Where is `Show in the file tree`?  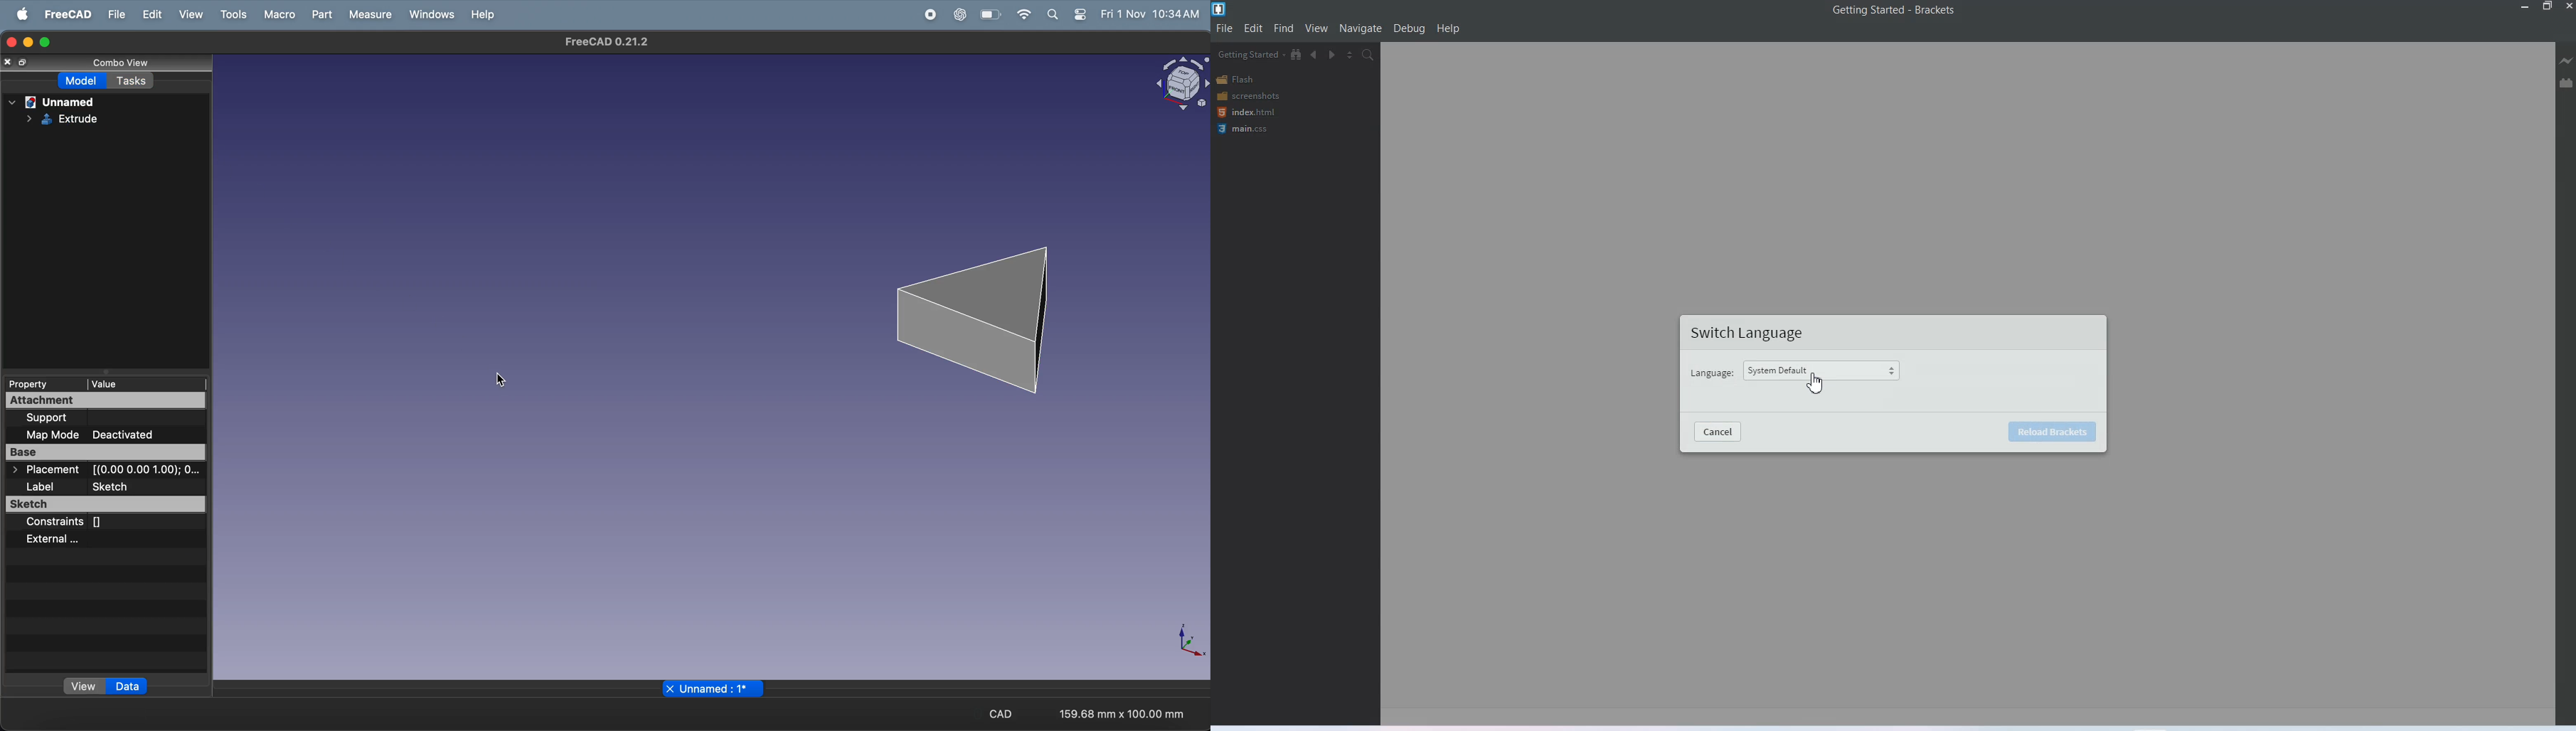
Show in the file tree is located at coordinates (1297, 54).